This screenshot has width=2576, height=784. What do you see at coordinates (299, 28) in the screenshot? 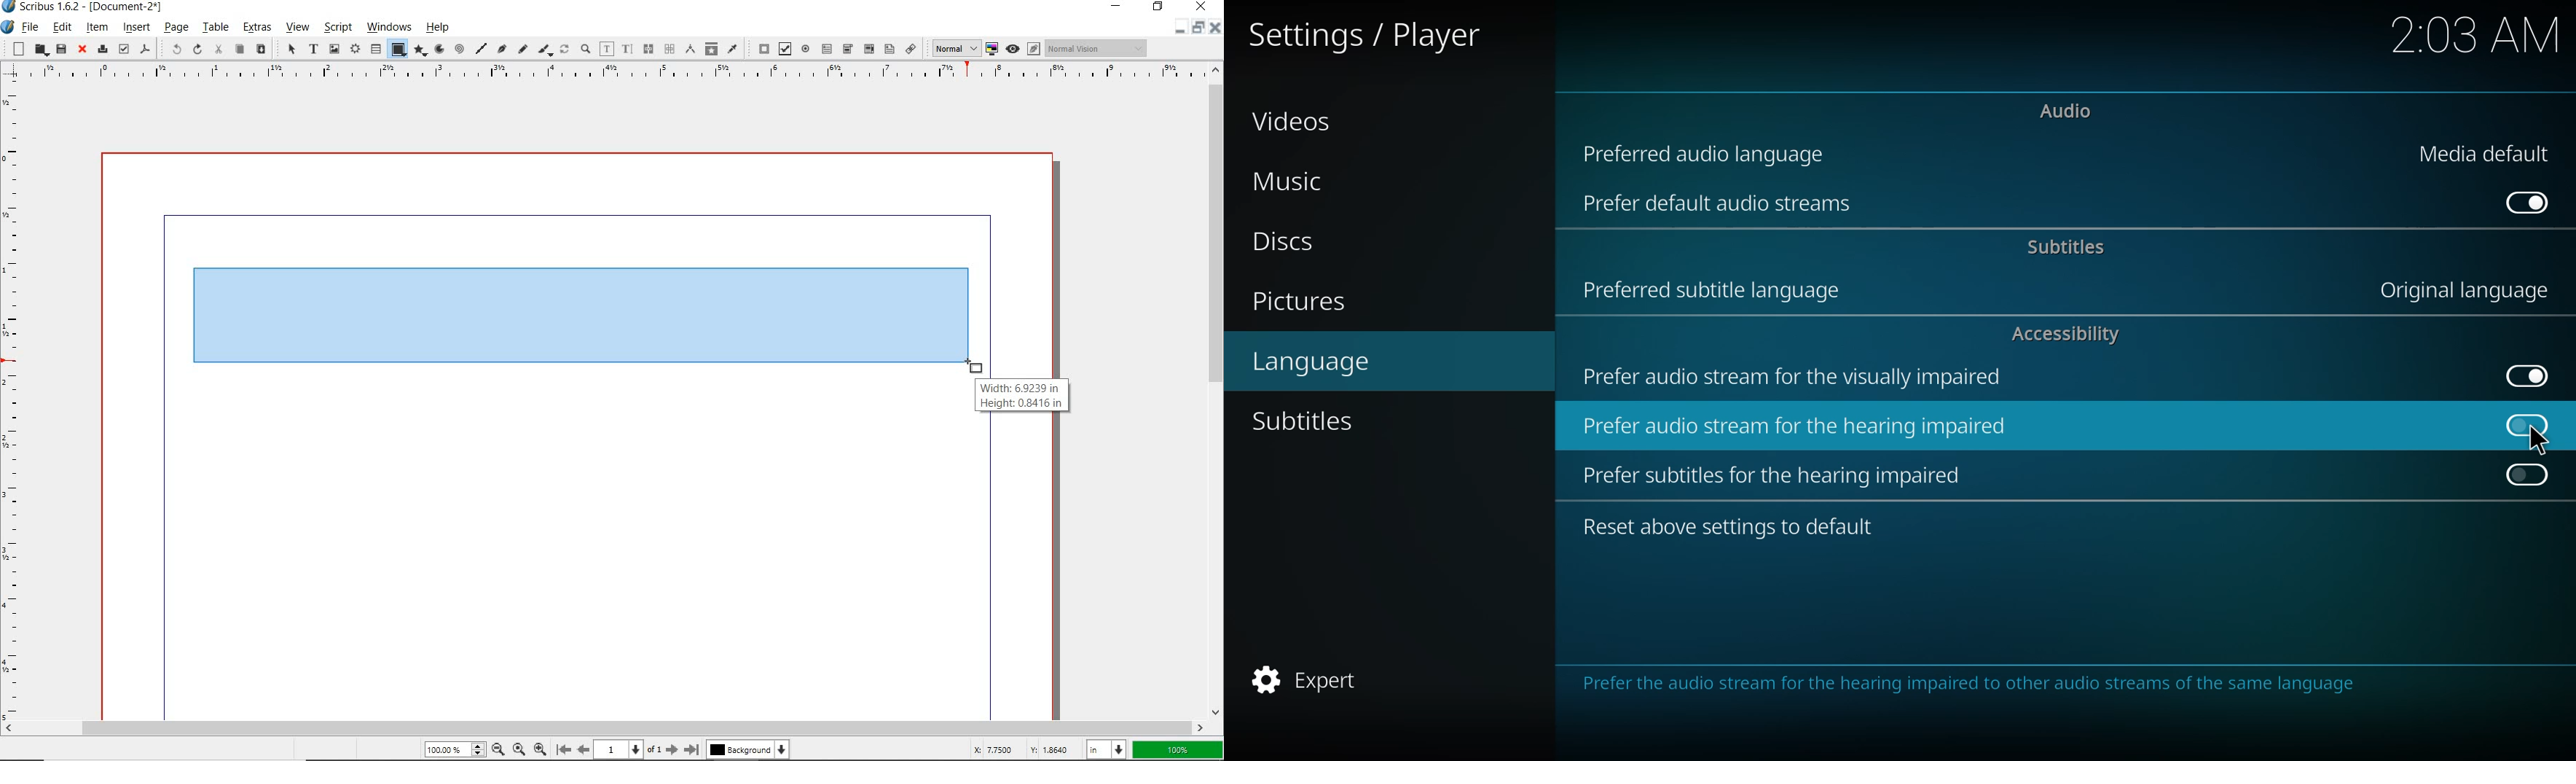
I see `view` at bounding box center [299, 28].